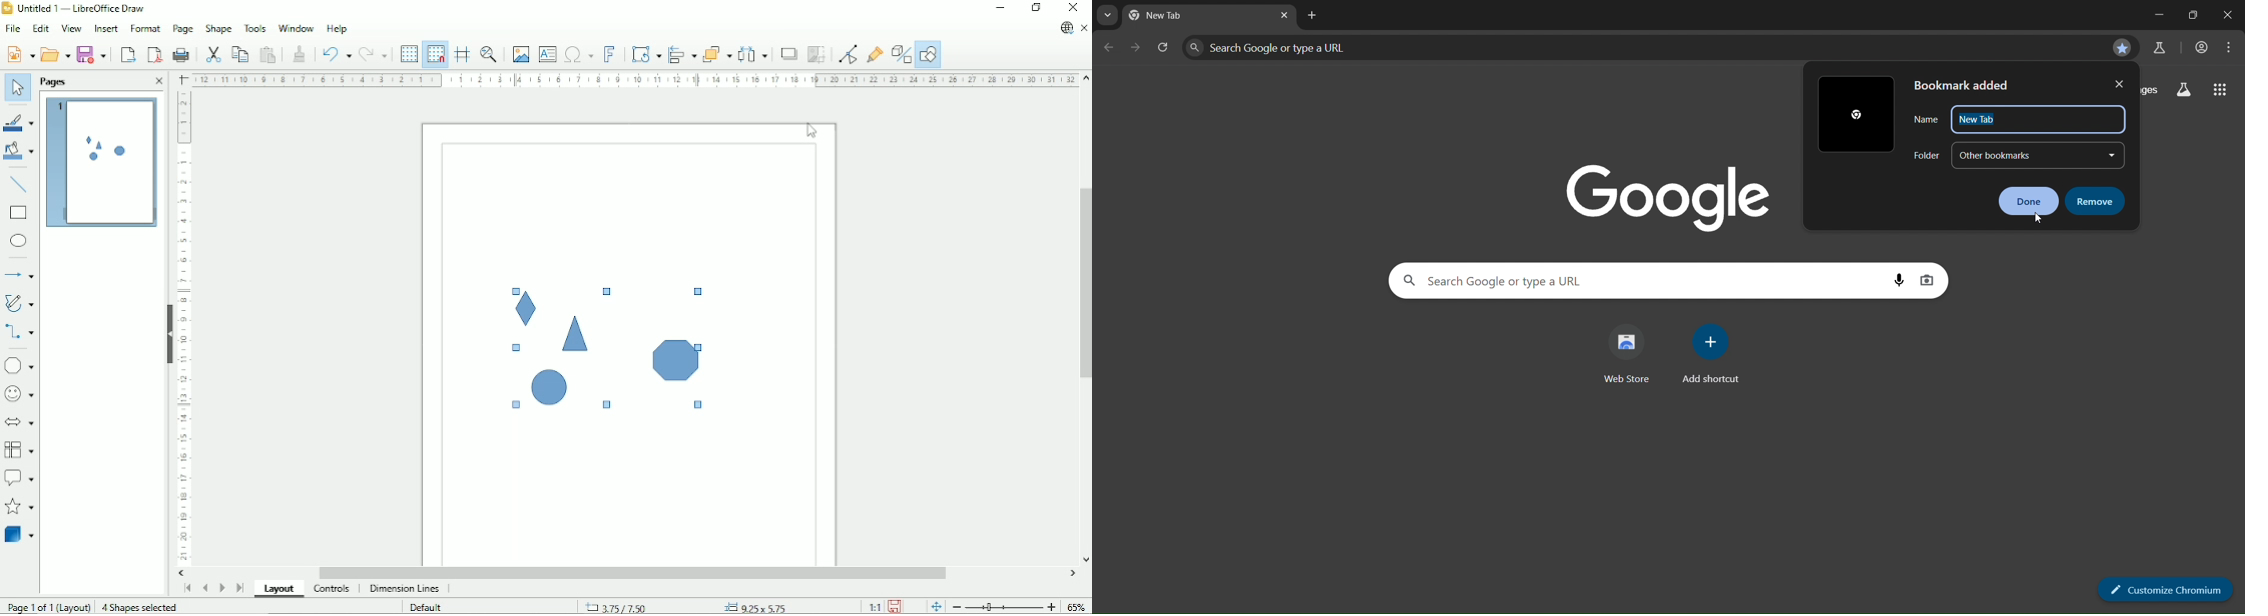 This screenshot has height=616, width=2268. What do you see at coordinates (1857, 115) in the screenshot?
I see `image` at bounding box center [1857, 115].